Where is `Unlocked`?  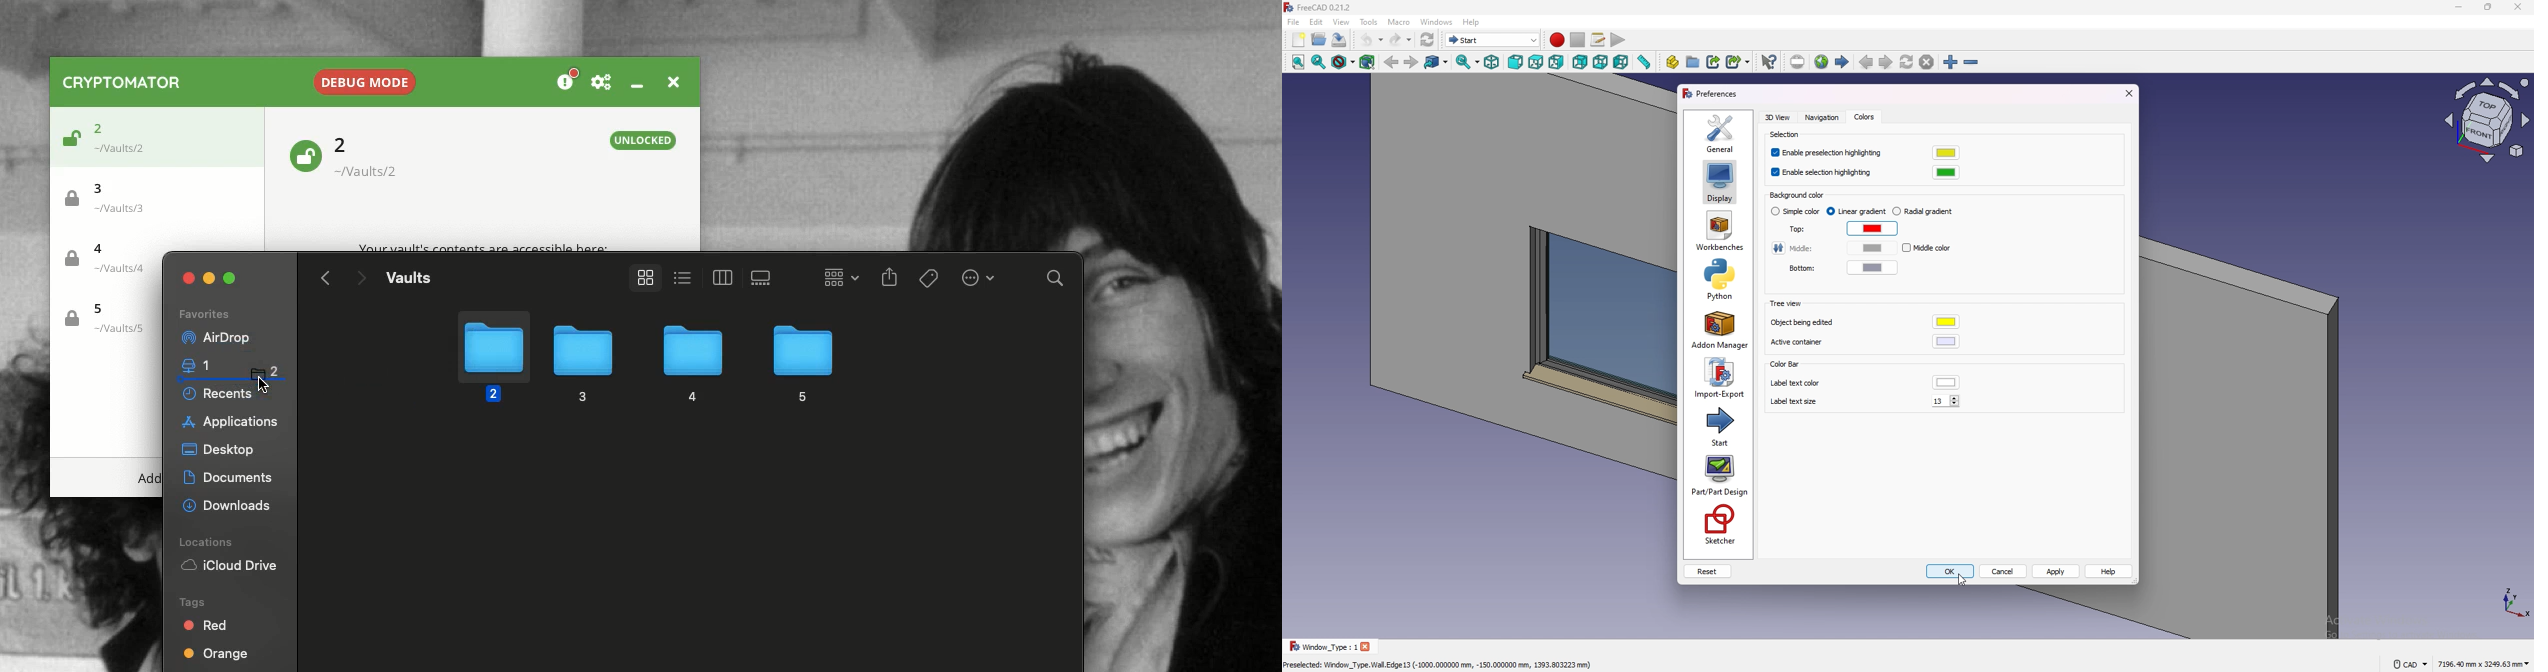
Unlocked is located at coordinates (68, 141).